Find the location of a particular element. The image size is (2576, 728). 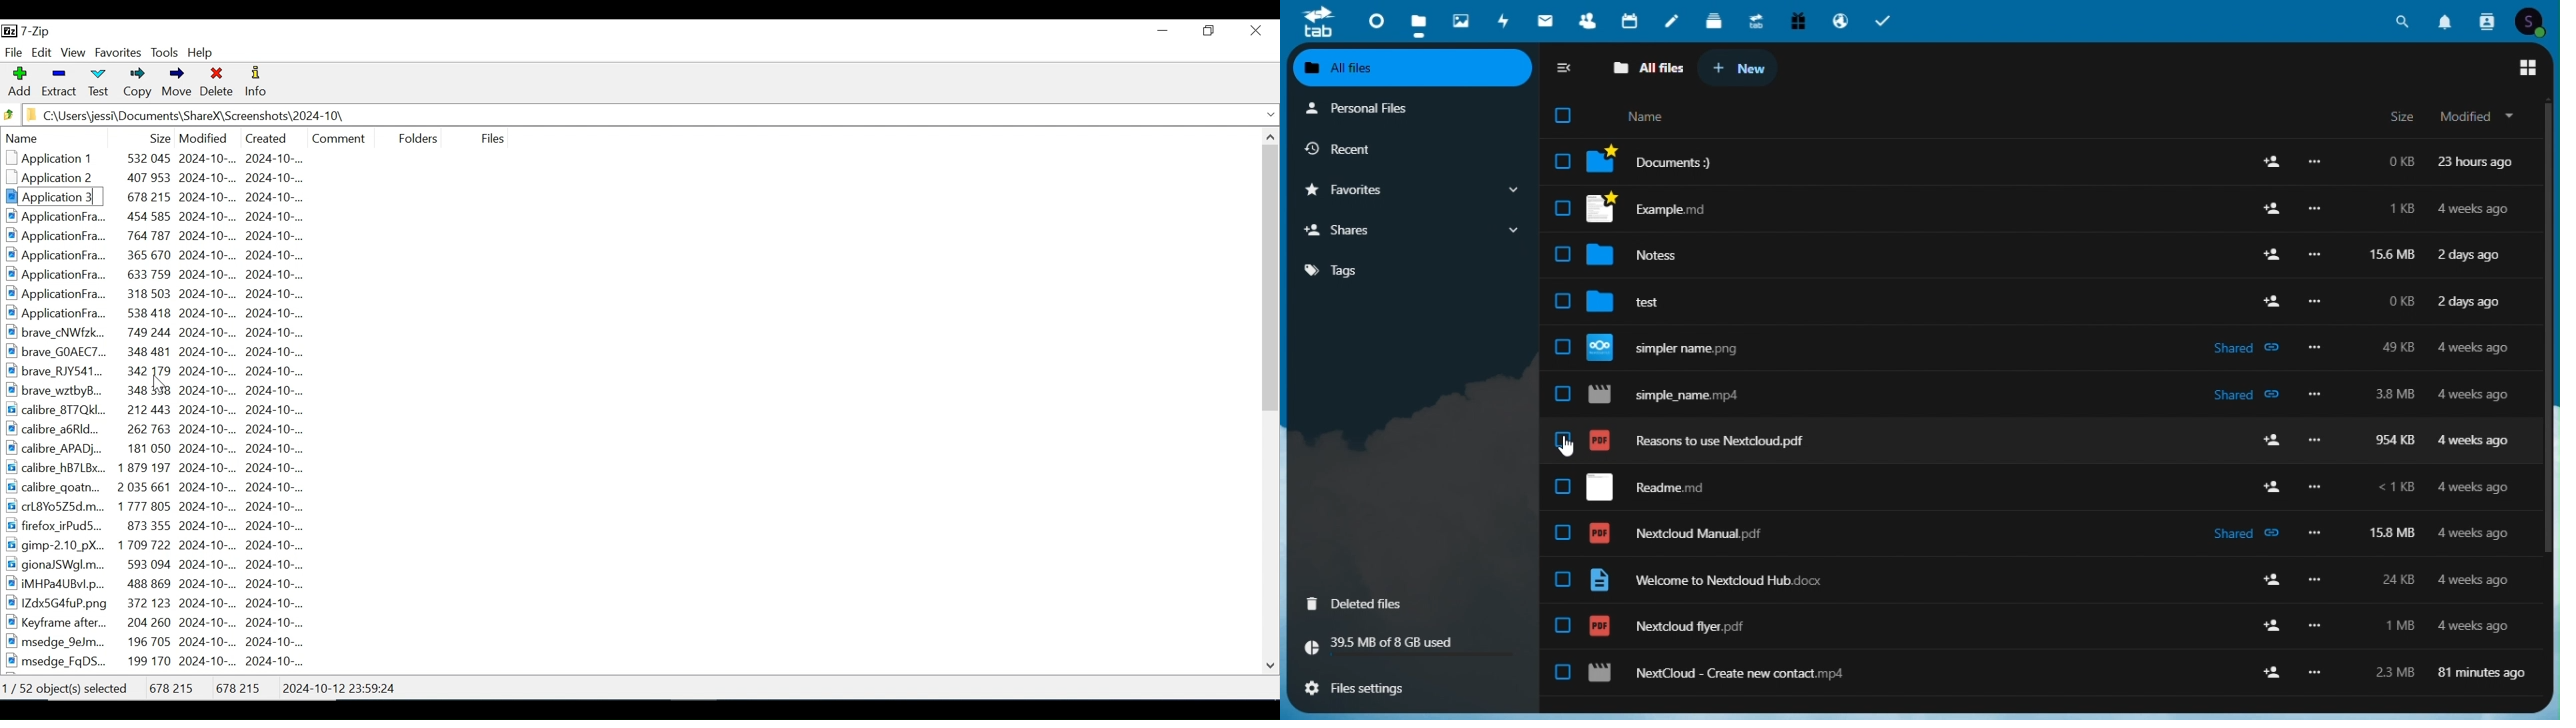

4 weeks ago is located at coordinates (2476, 442).